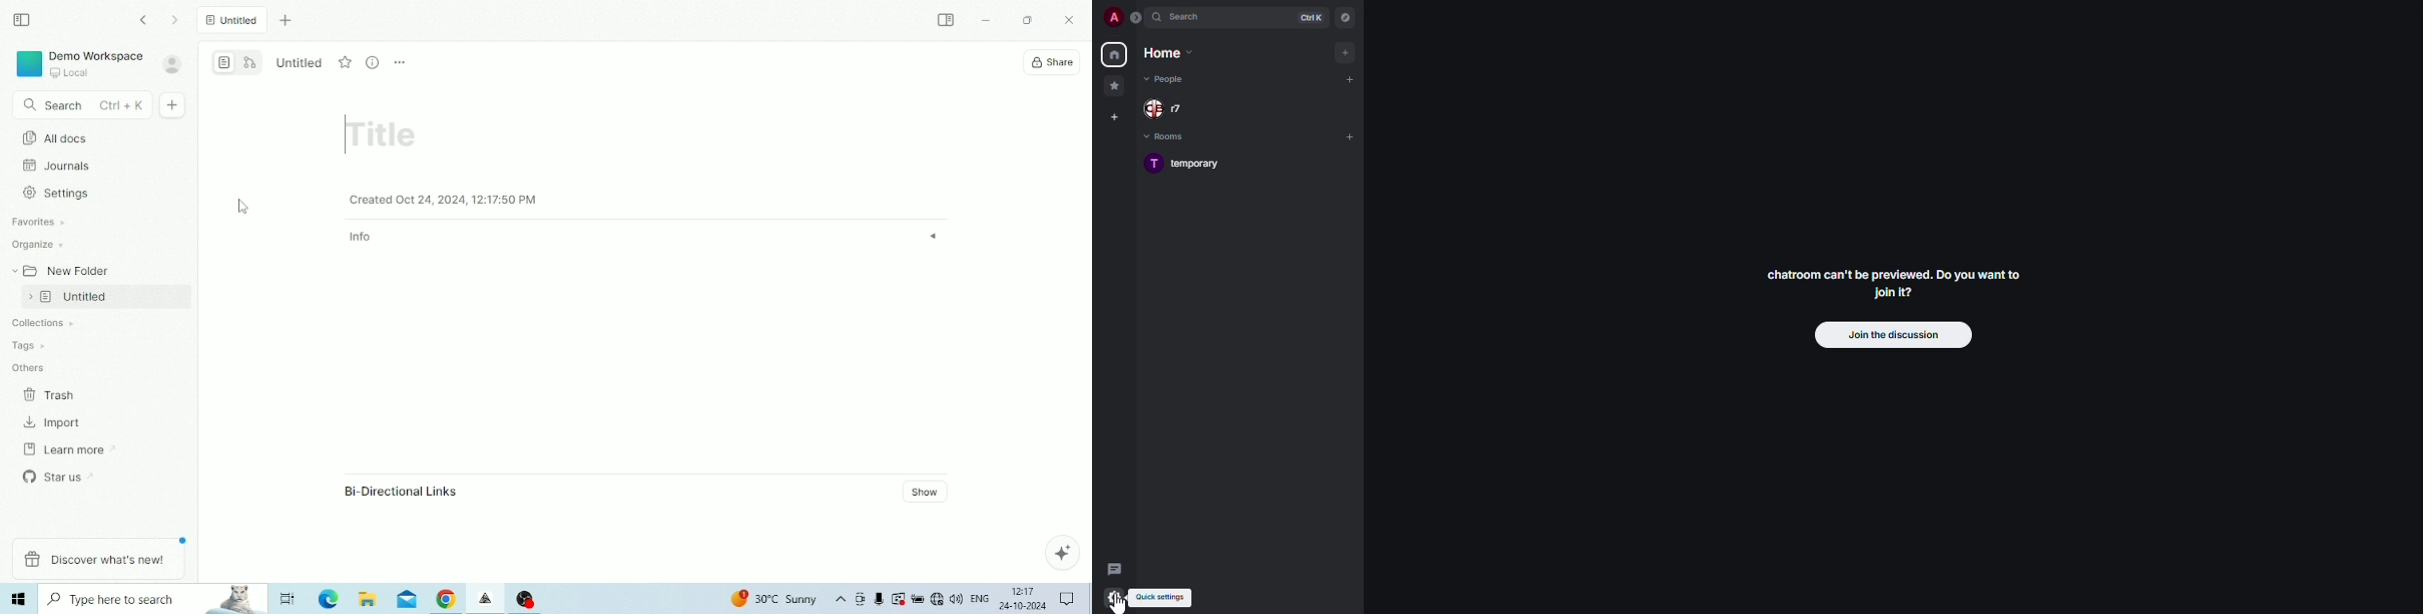  What do you see at coordinates (1111, 17) in the screenshot?
I see `profile` at bounding box center [1111, 17].